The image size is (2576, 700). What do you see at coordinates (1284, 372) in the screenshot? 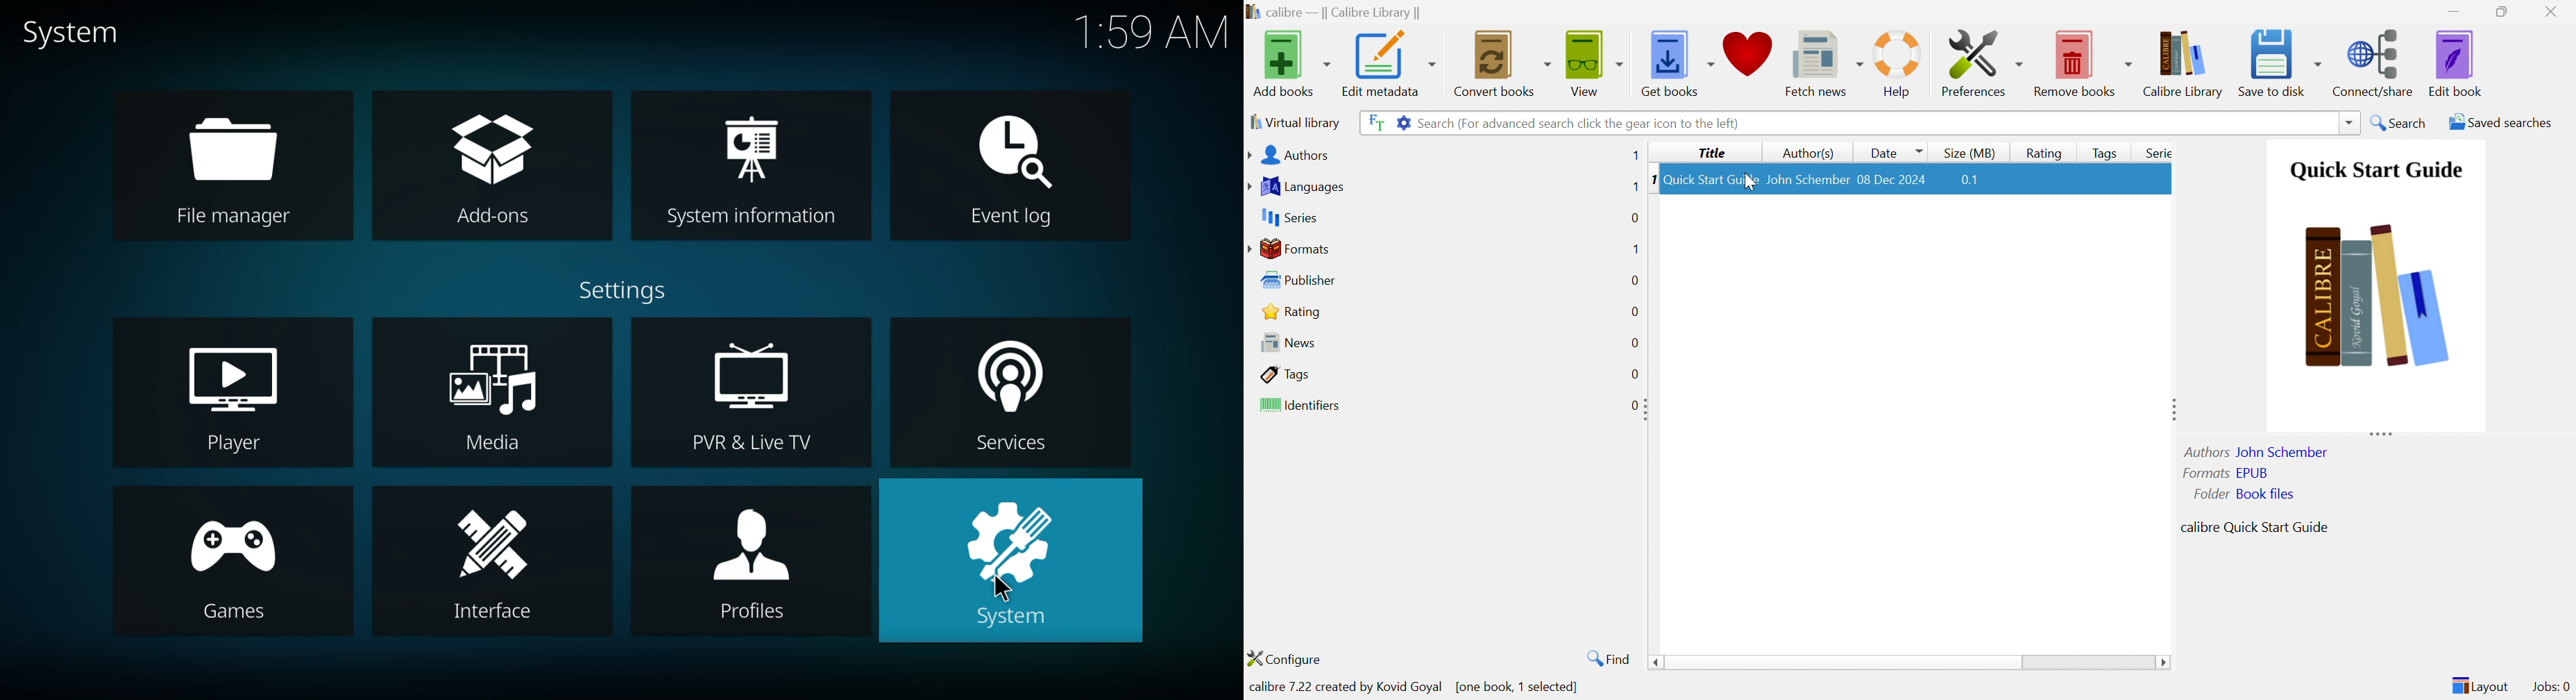
I see `Tags` at bounding box center [1284, 372].